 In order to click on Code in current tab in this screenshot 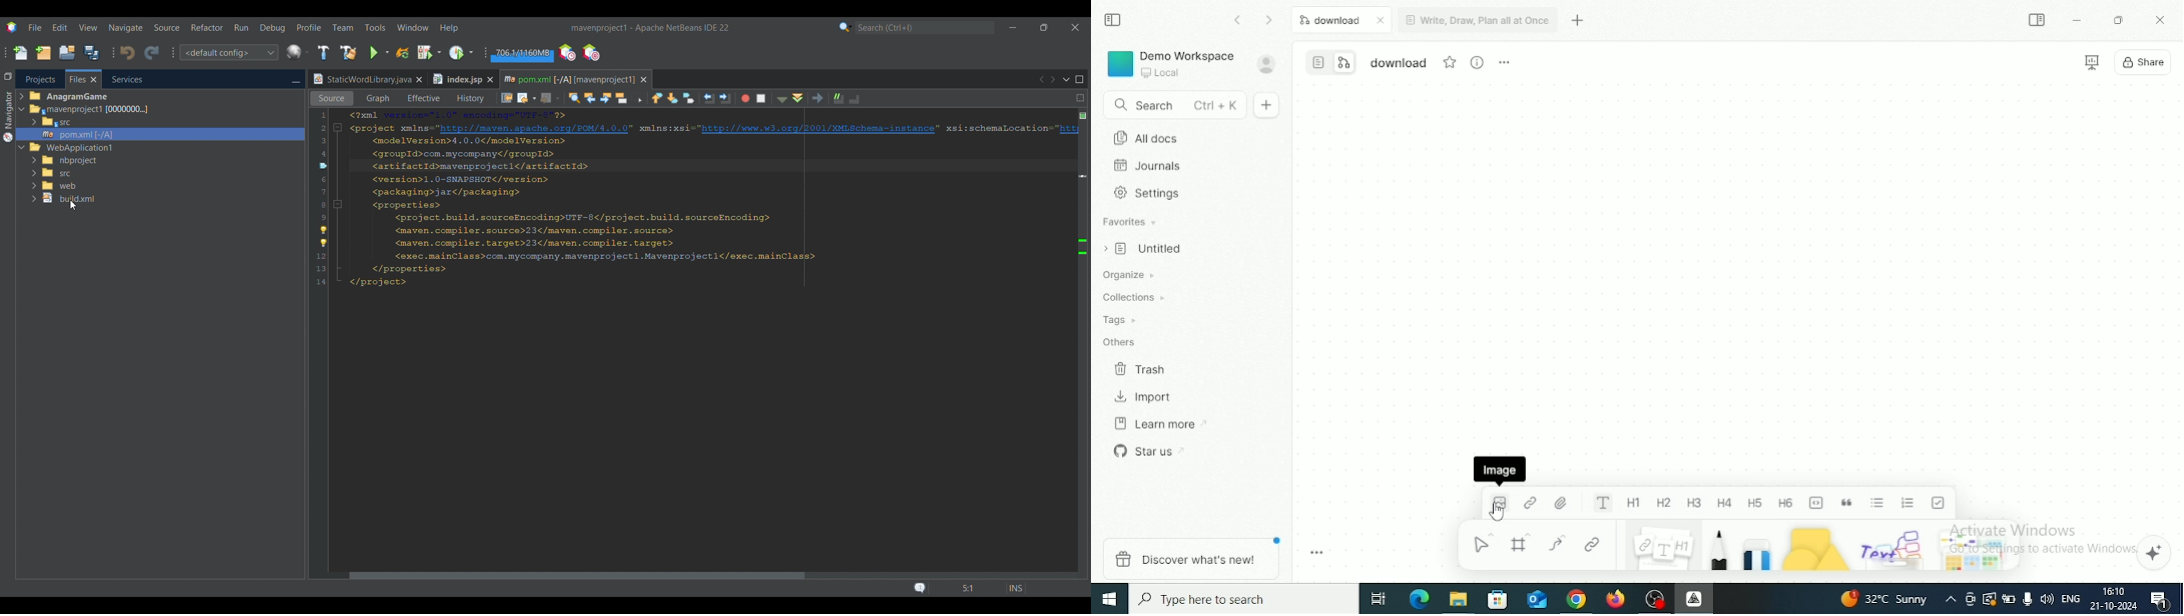, I will do `click(695, 201)`.